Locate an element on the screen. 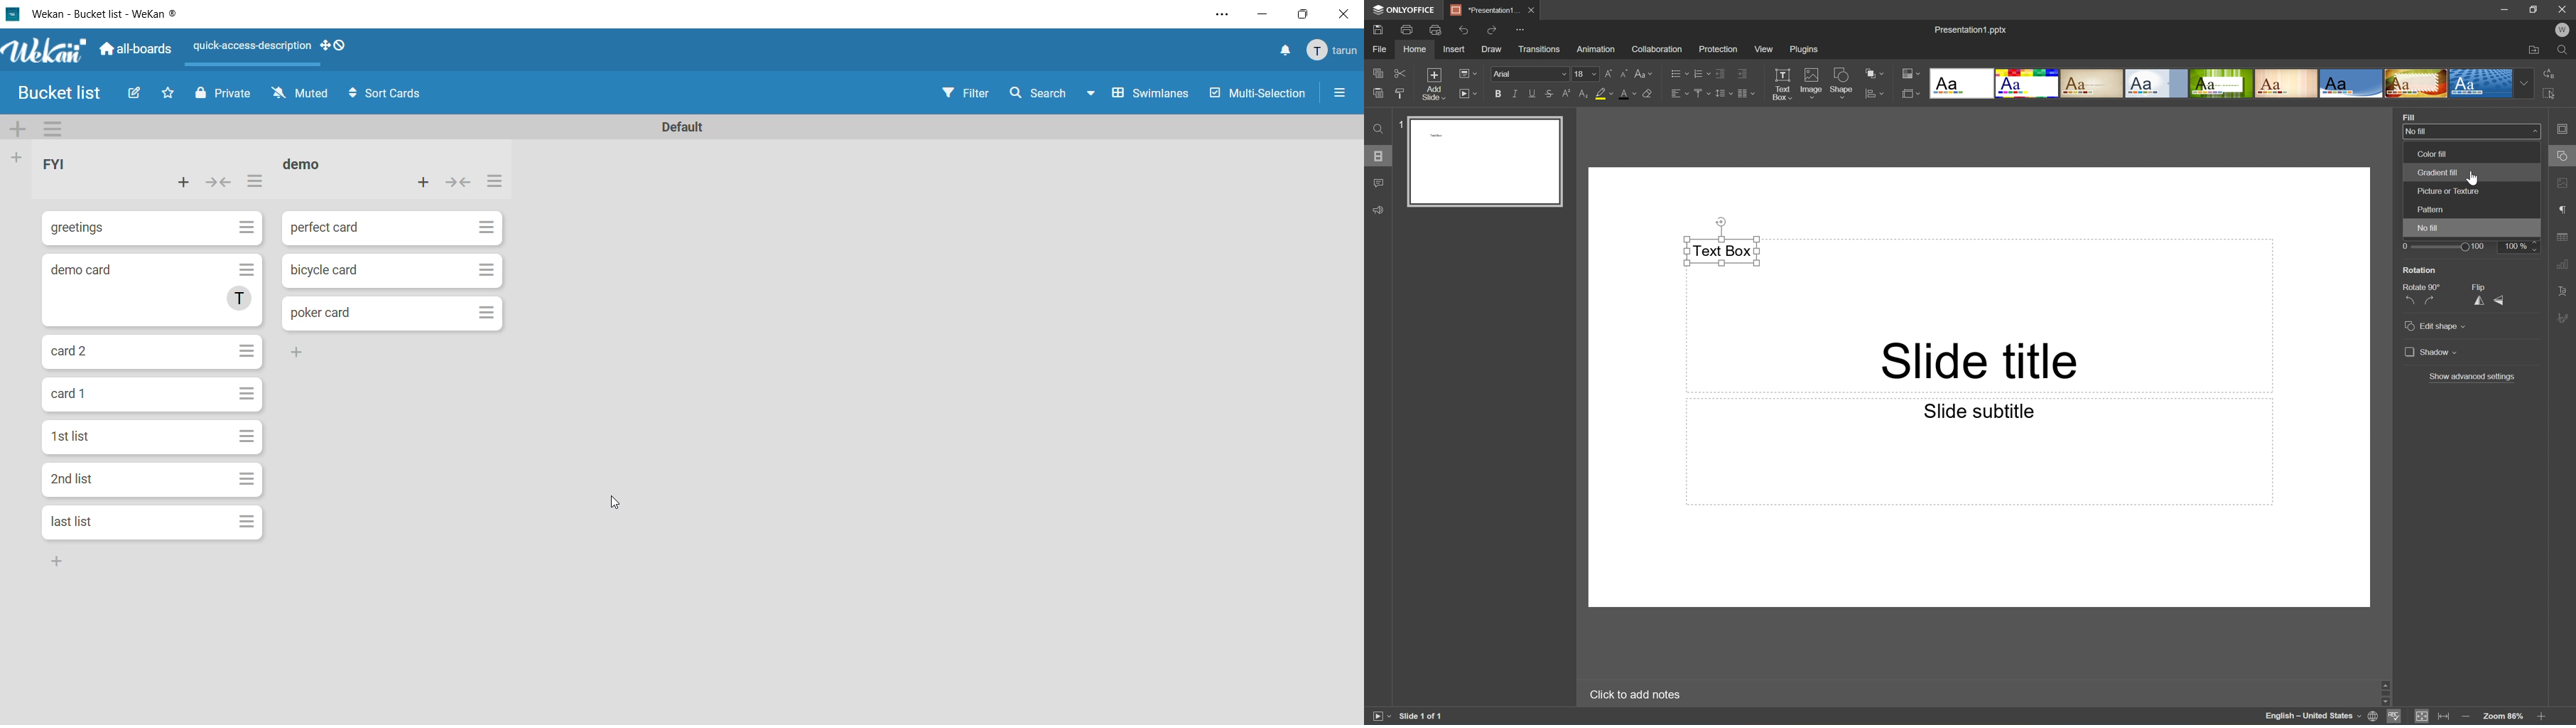 The image size is (2576, 728). cursor is located at coordinates (617, 506).